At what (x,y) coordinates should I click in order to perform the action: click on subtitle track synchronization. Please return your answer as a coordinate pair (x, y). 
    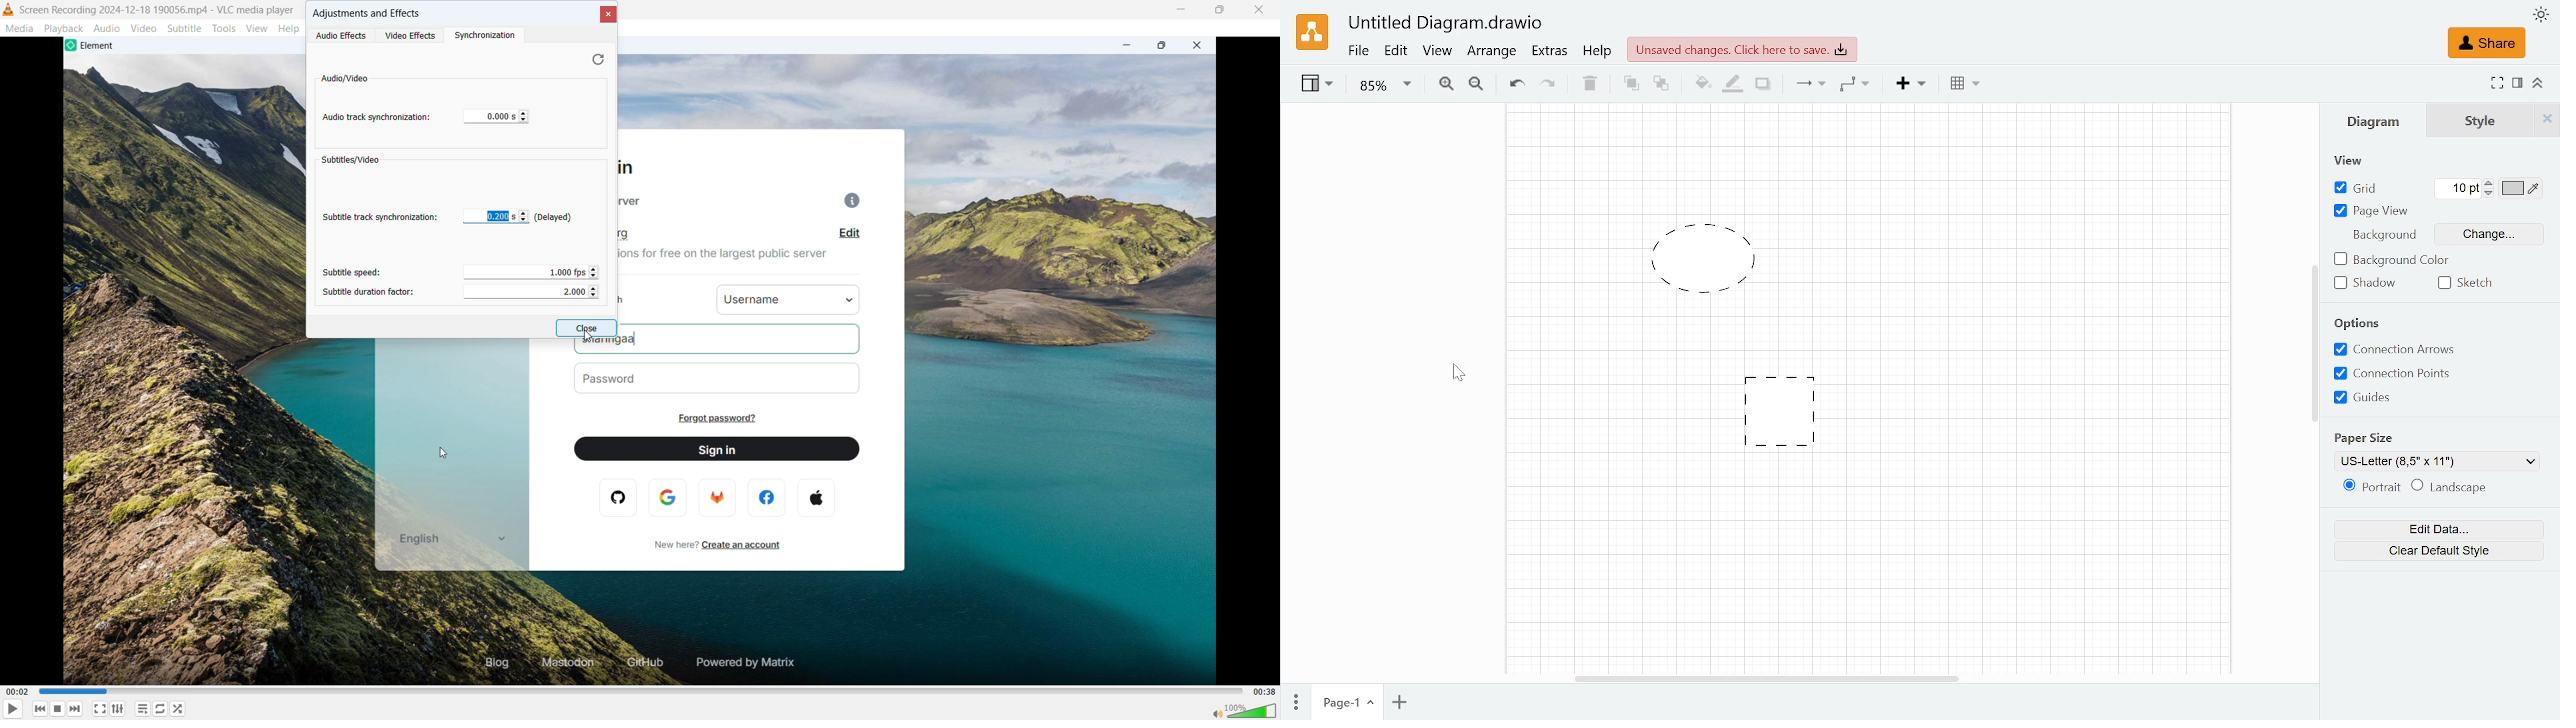
    Looking at the image, I should click on (379, 218).